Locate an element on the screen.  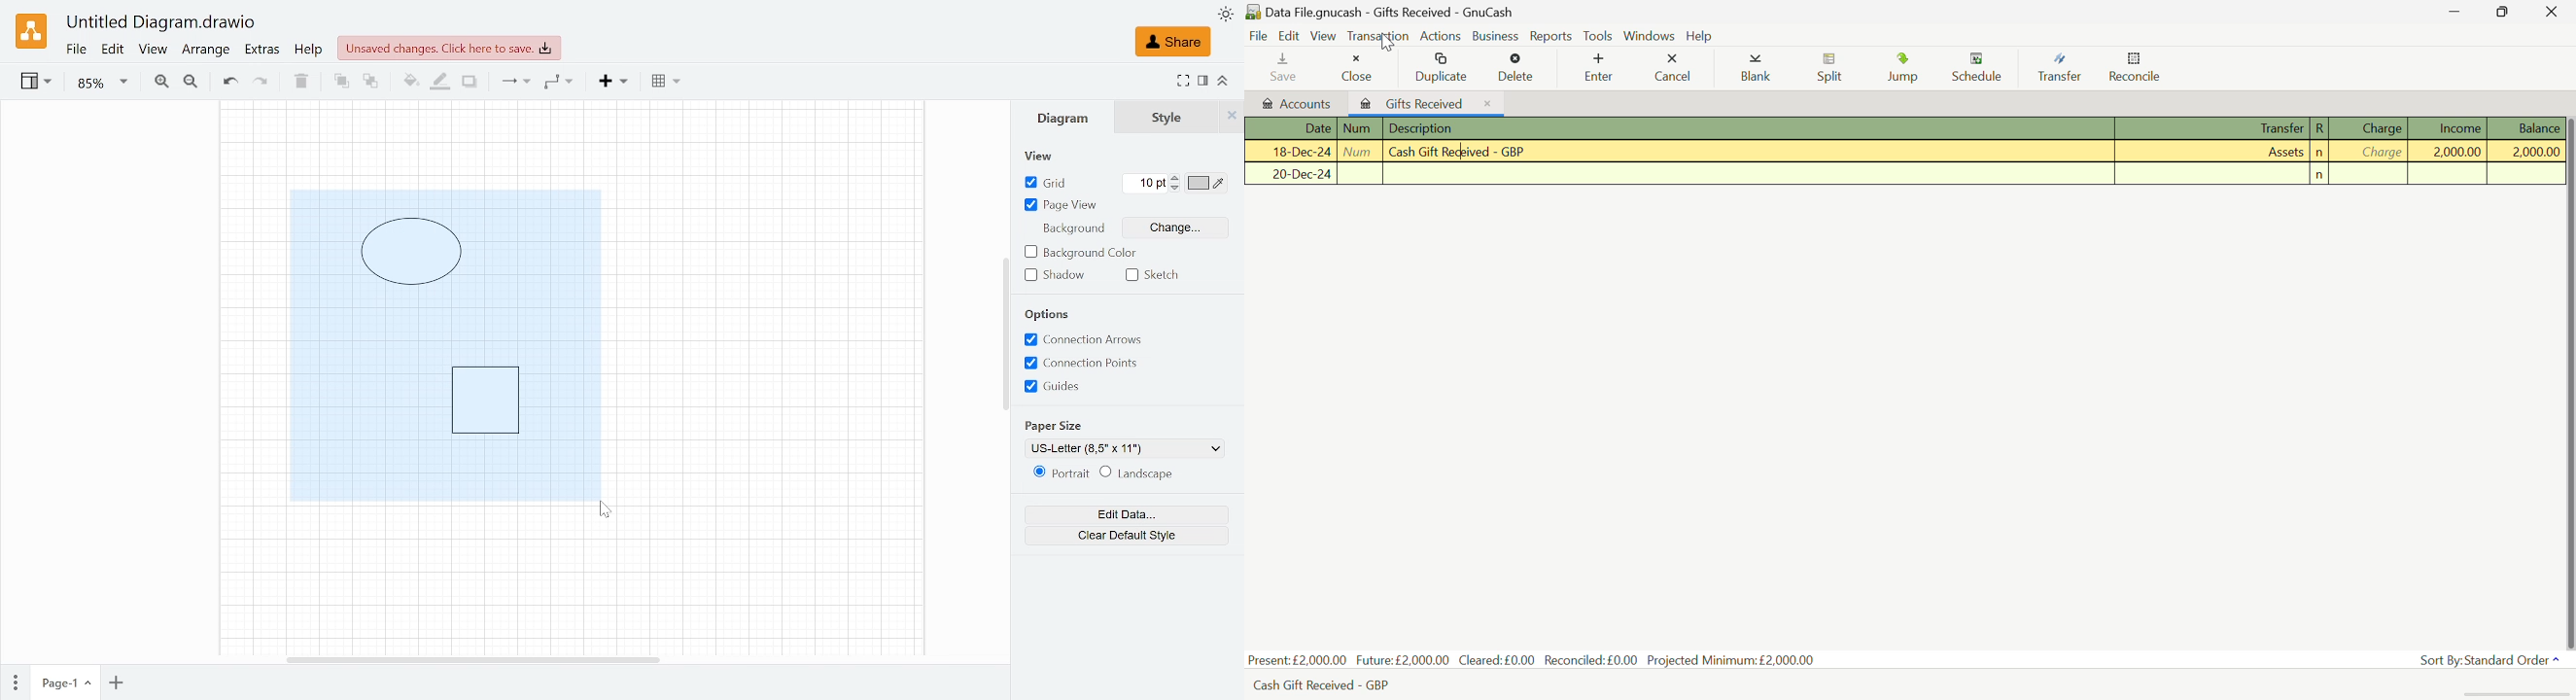
Assets is located at coordinates (2214, 153).